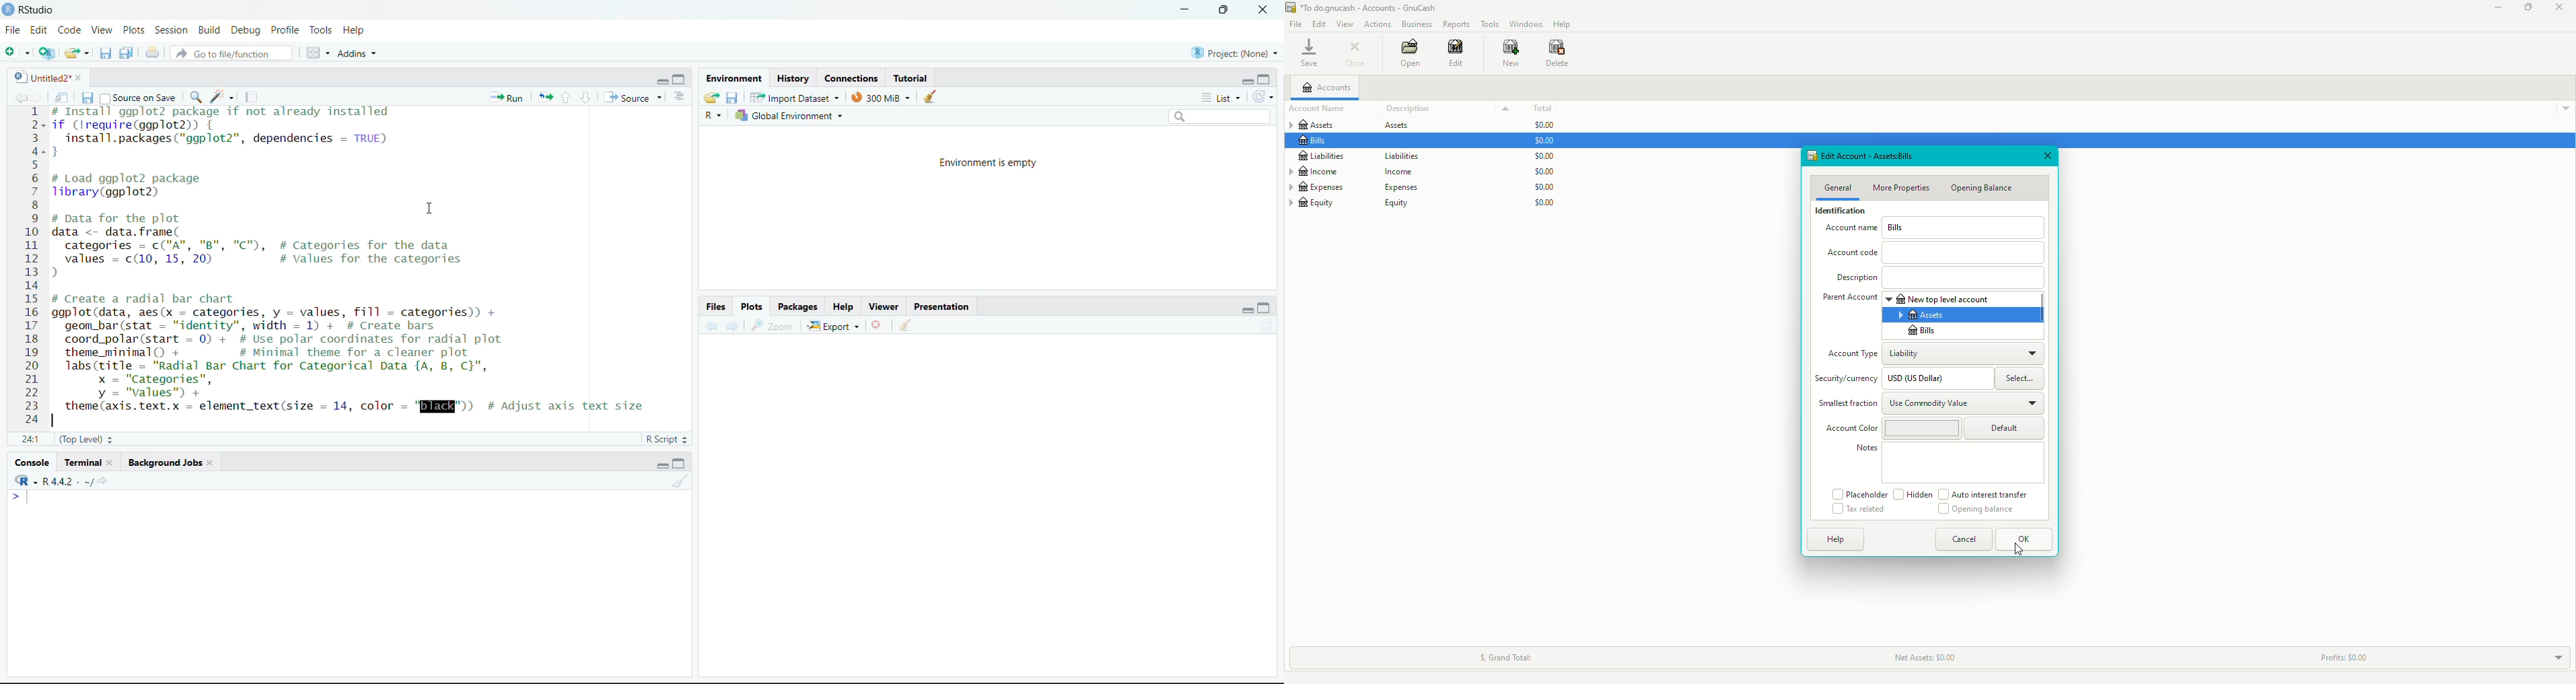 This screenshot has height=700, width=2576. What do you see at coordinates (507, 97) in the screenshot?
I see ` Run` at bounding box center [507, 97].